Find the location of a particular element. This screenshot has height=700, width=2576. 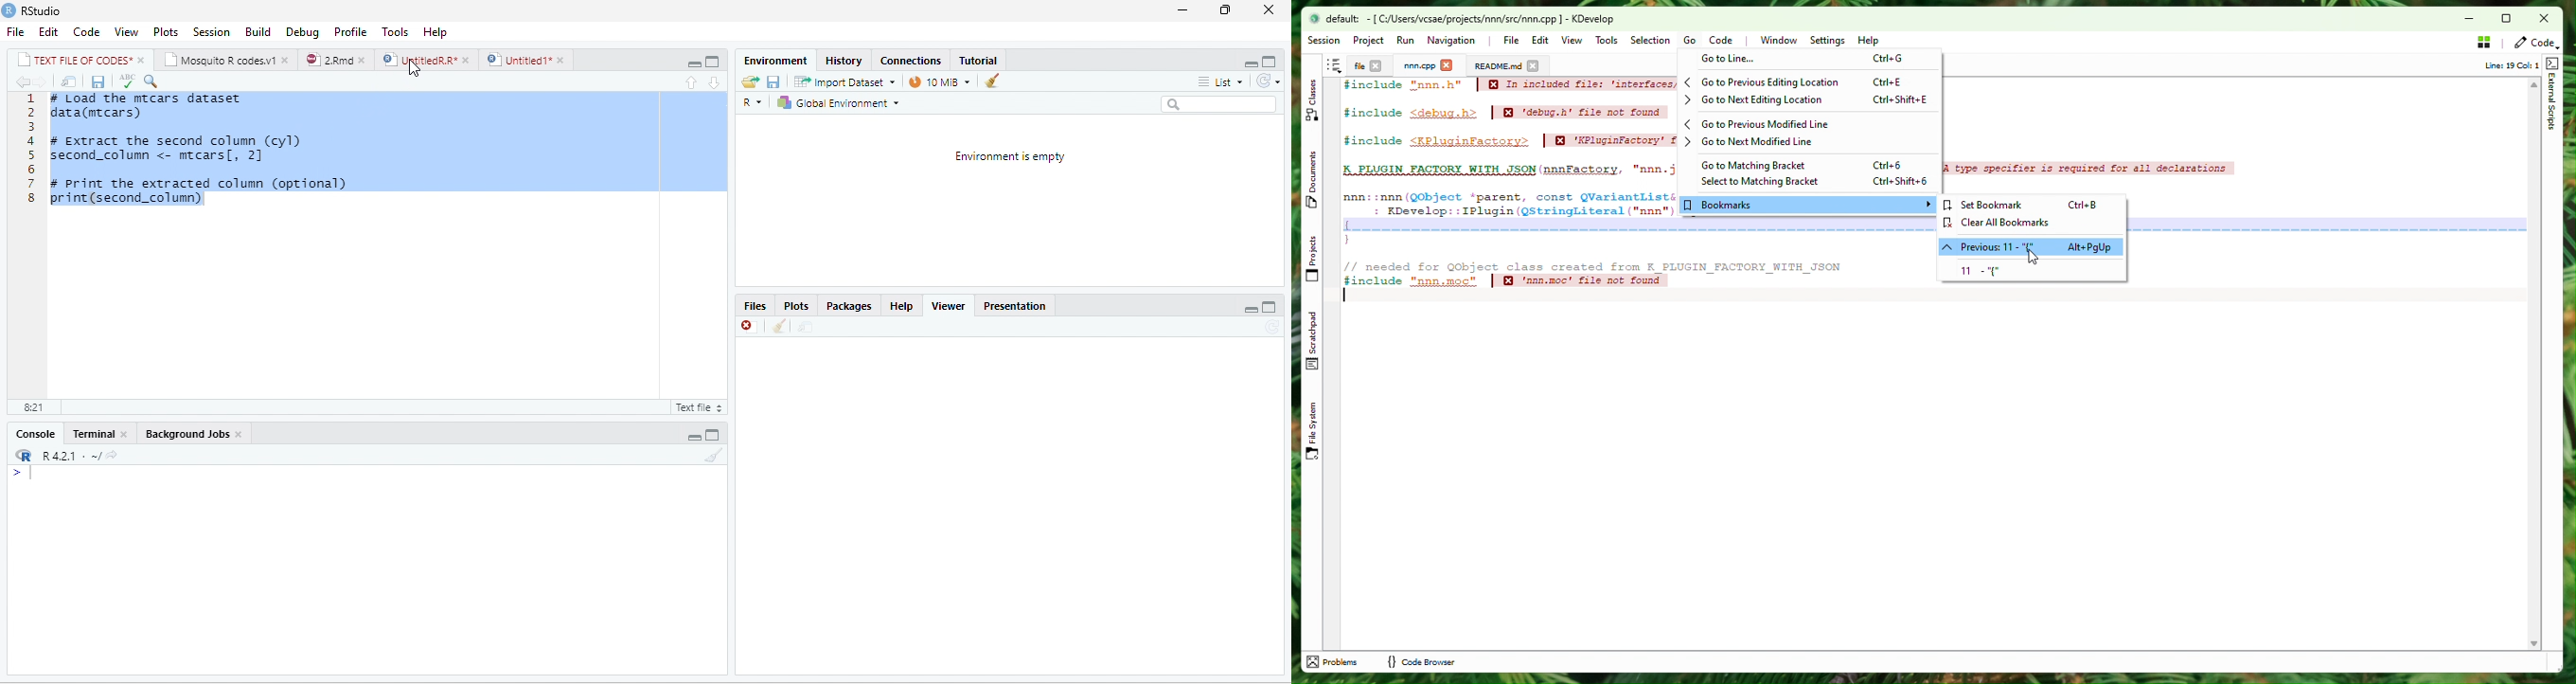

open is located at coordinates (747, 82).